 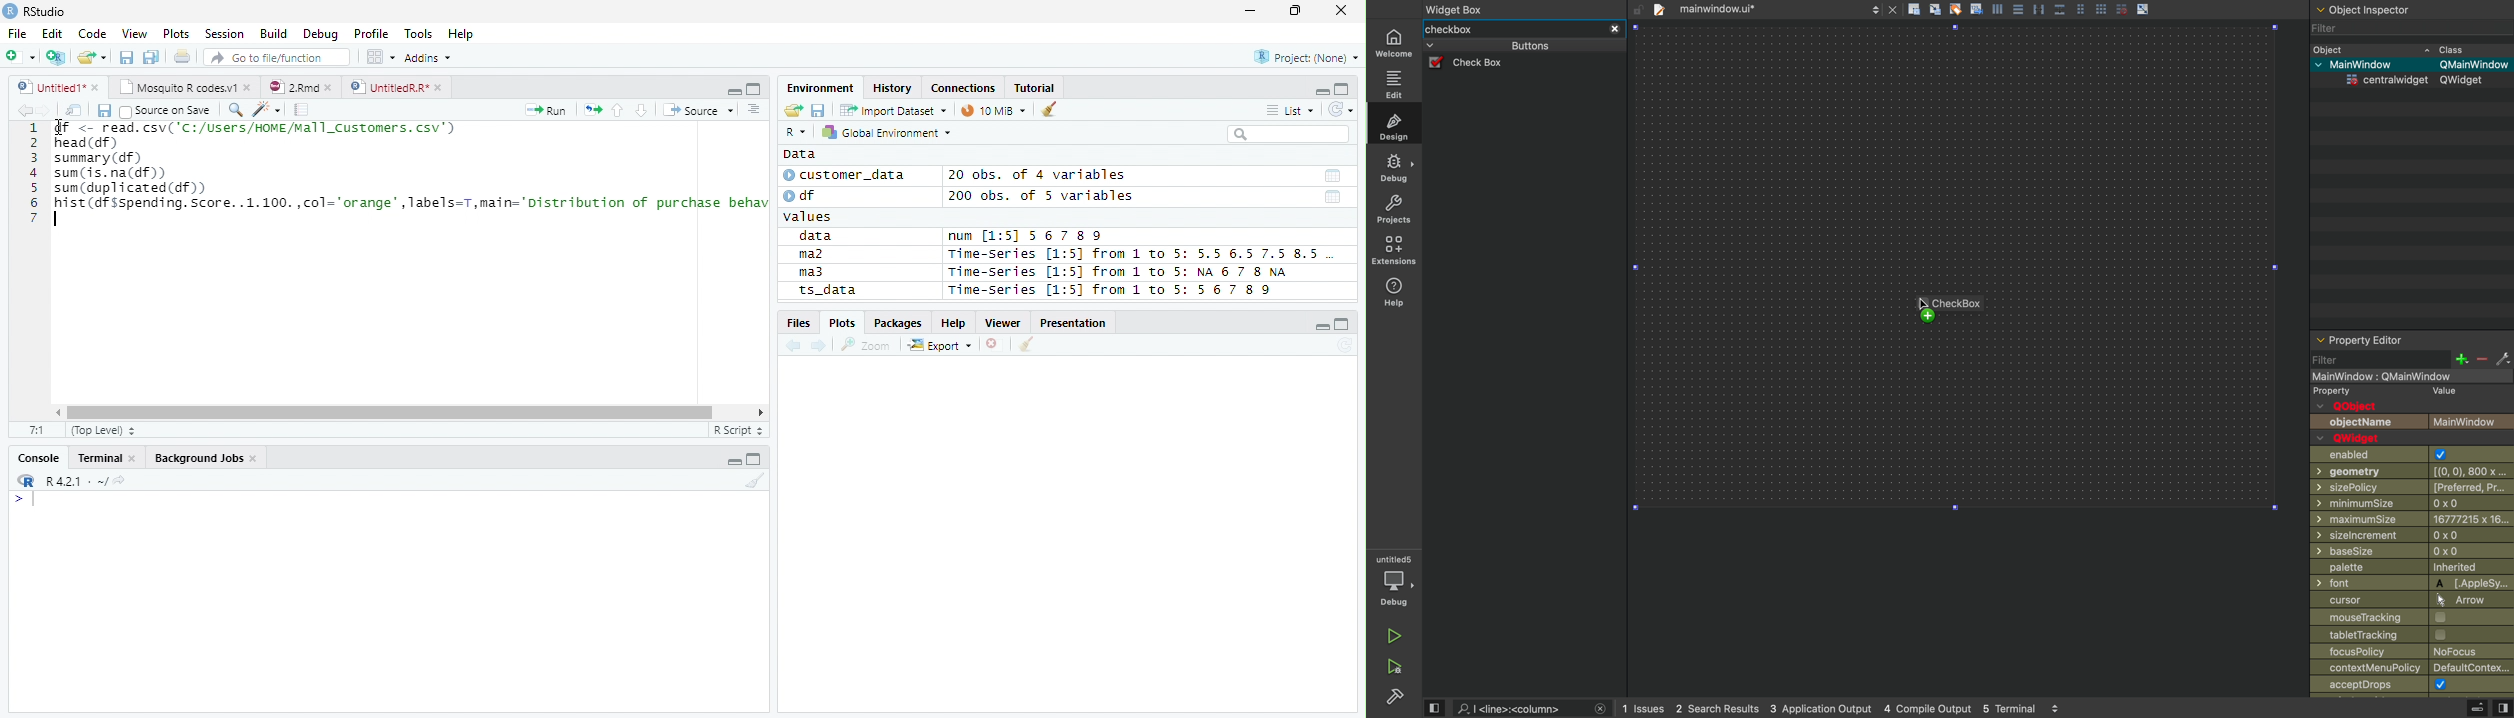 I want to click on Untitiled1, so click(x=57, y=87).